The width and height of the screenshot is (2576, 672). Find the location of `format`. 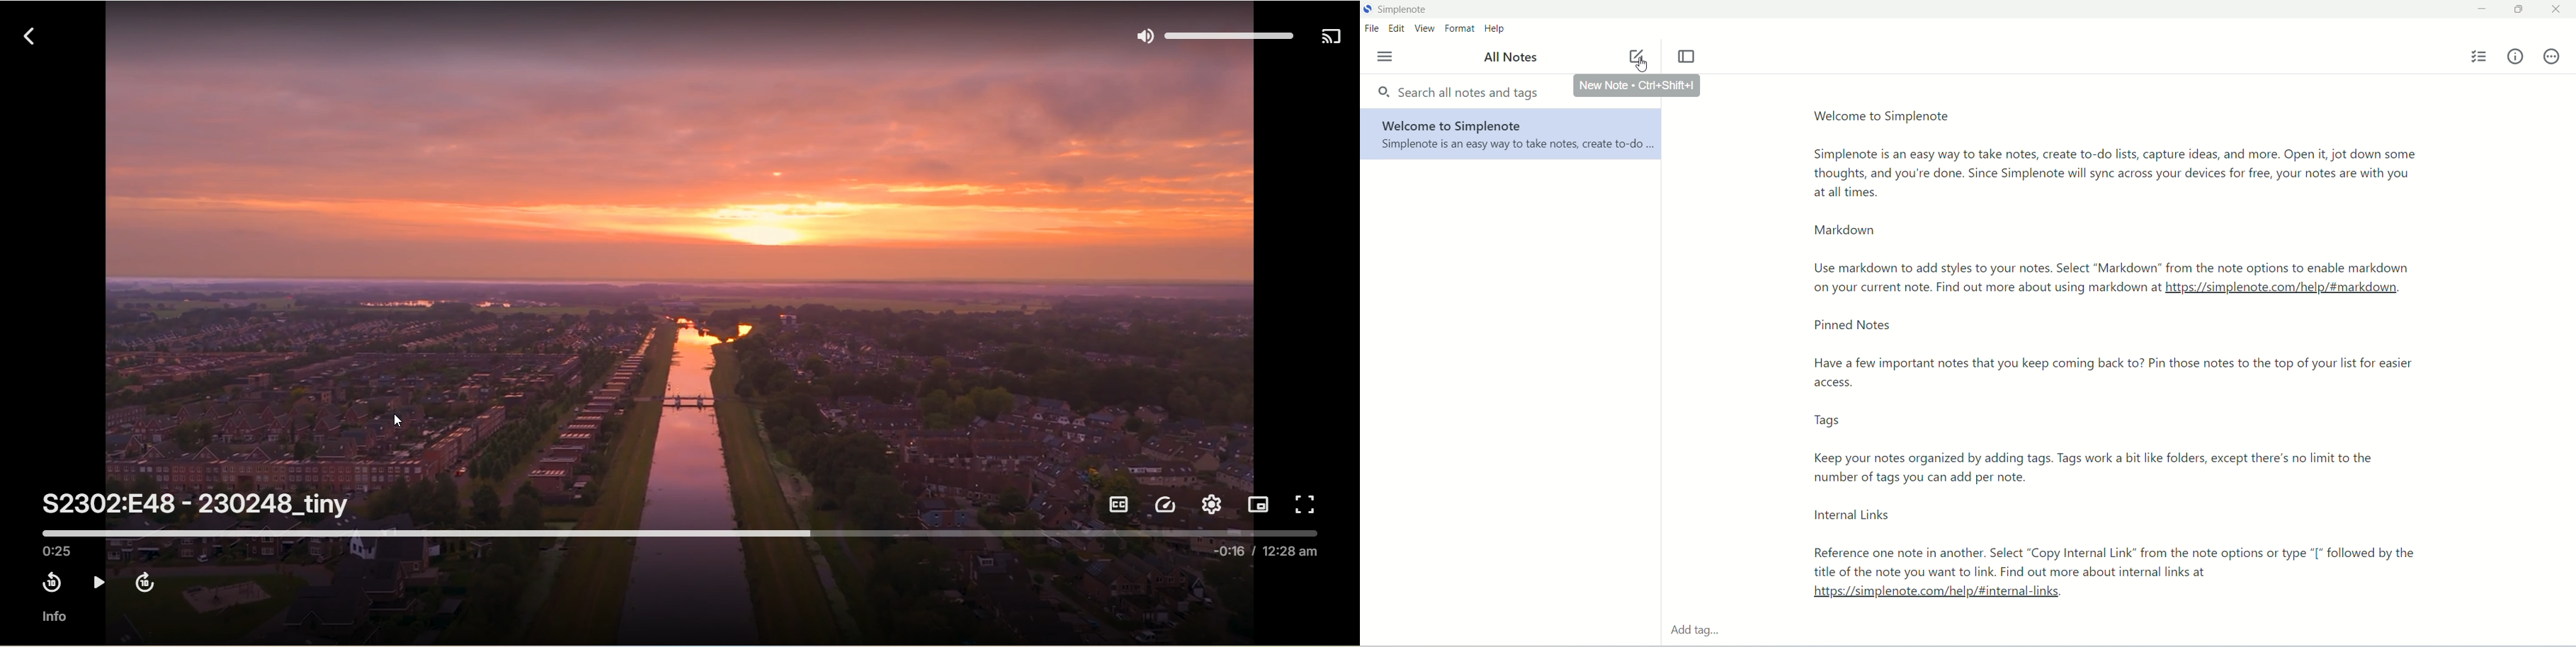

format is located at coordinates (1461, 28).